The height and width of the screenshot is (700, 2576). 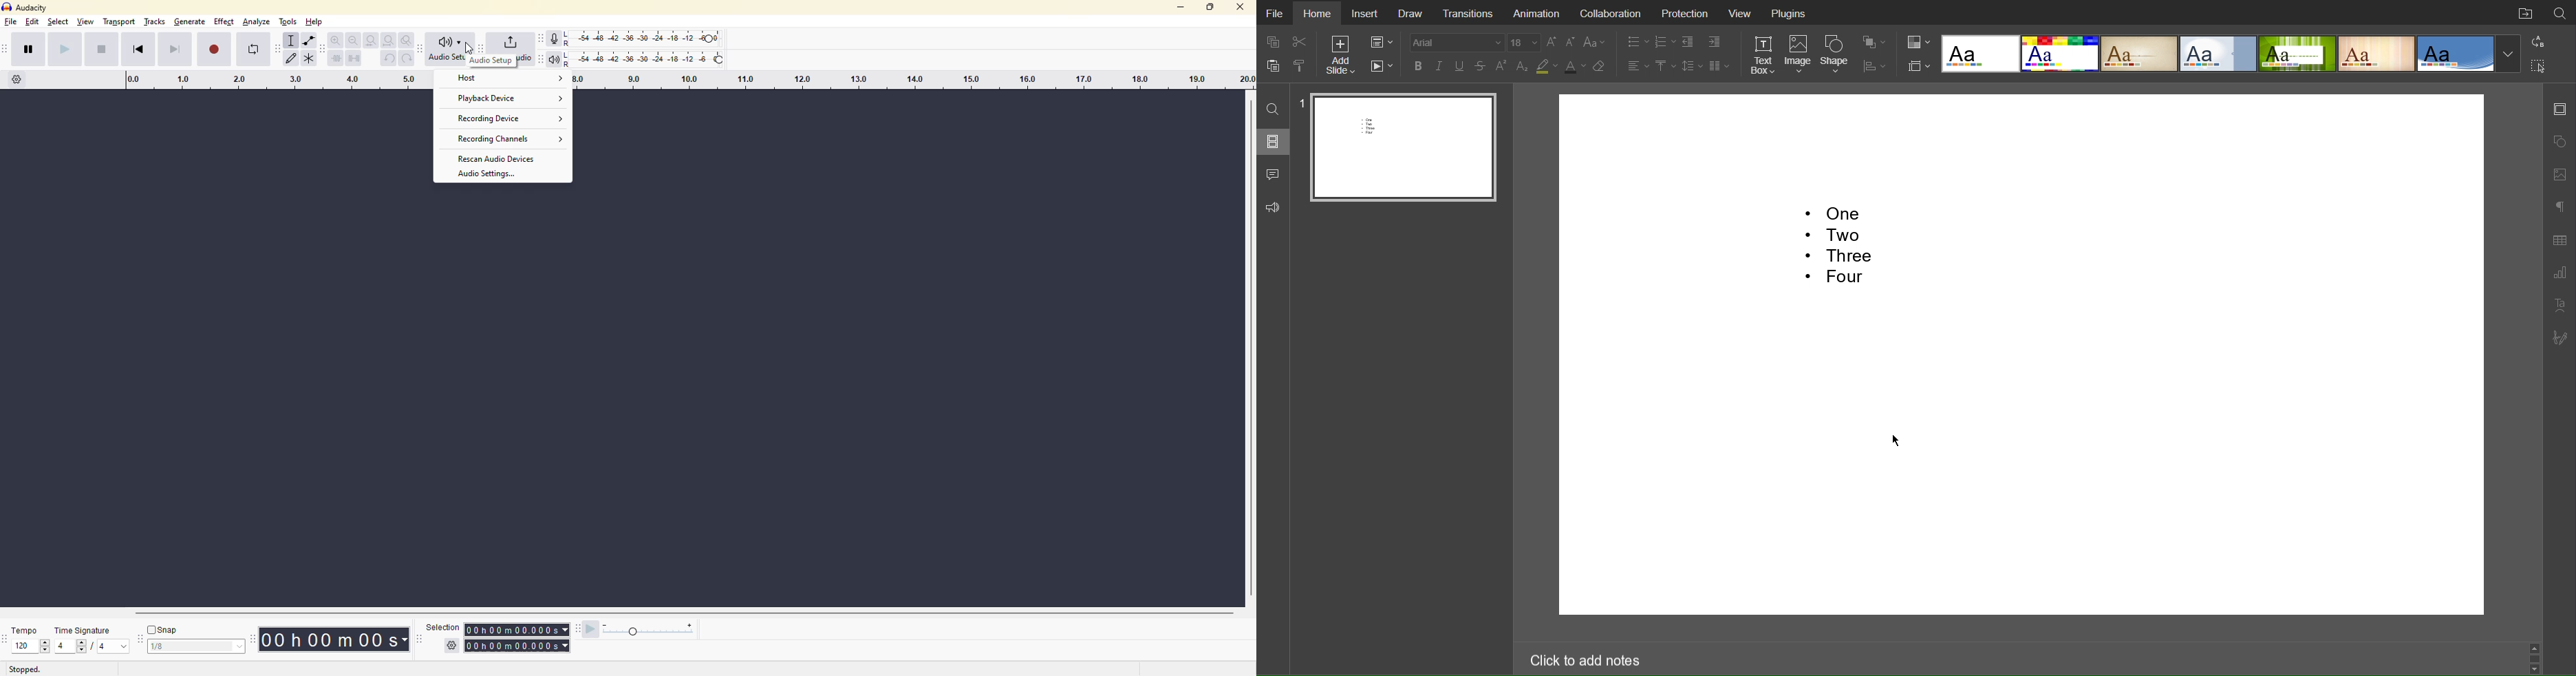 I want to click on Superscript, so click(x=1501, y=66).